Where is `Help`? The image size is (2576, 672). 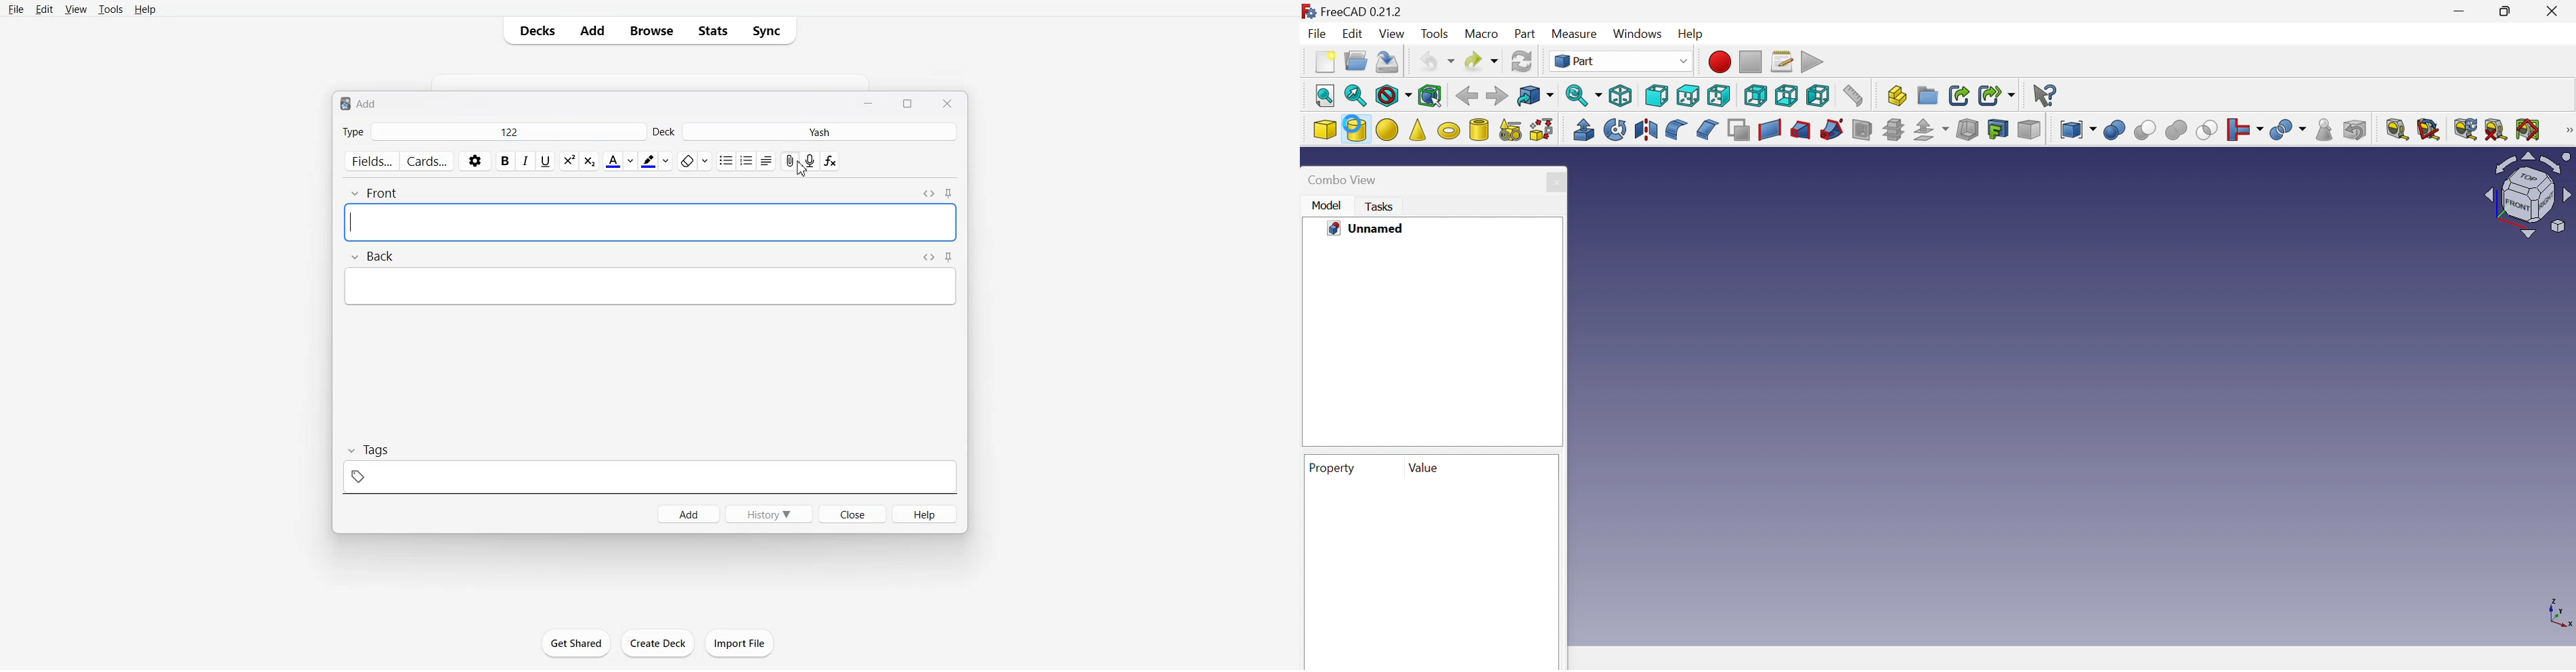 Help is located at coordinates (927, 514).